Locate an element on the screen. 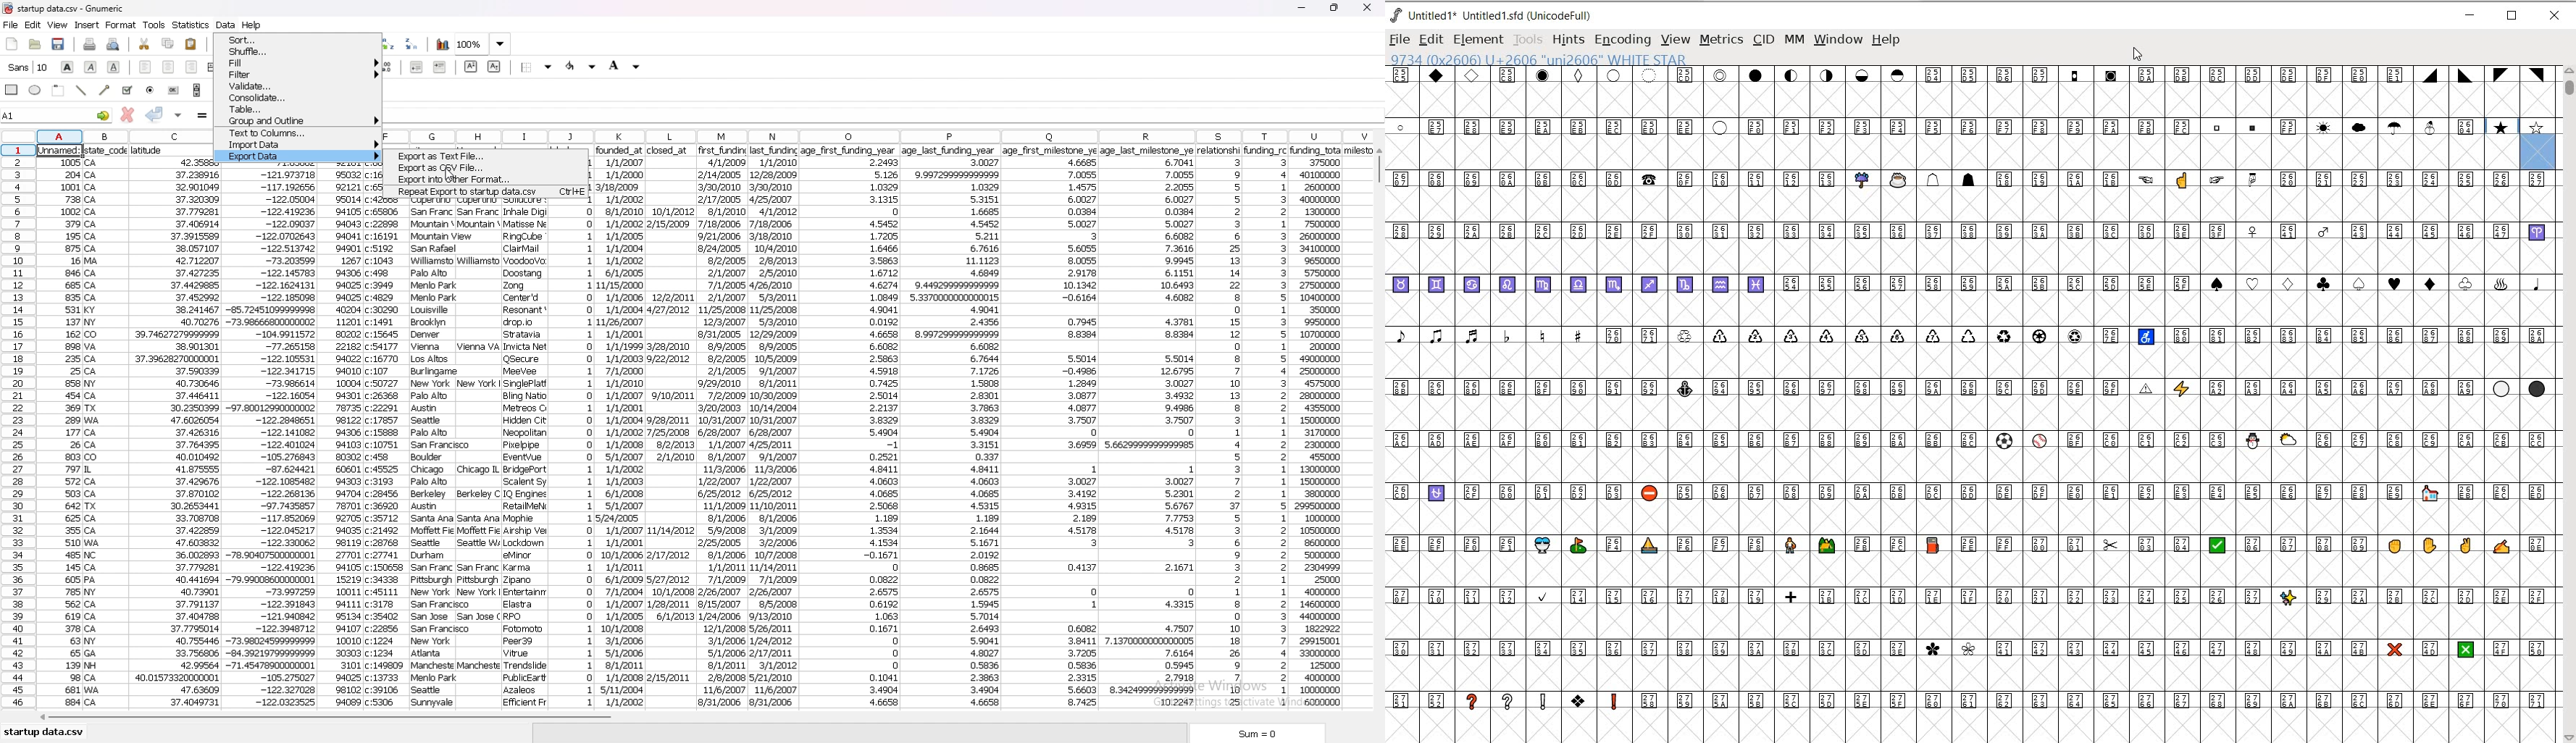 The image size is (2576, 756). MM is located at coordinates (1792, 38).